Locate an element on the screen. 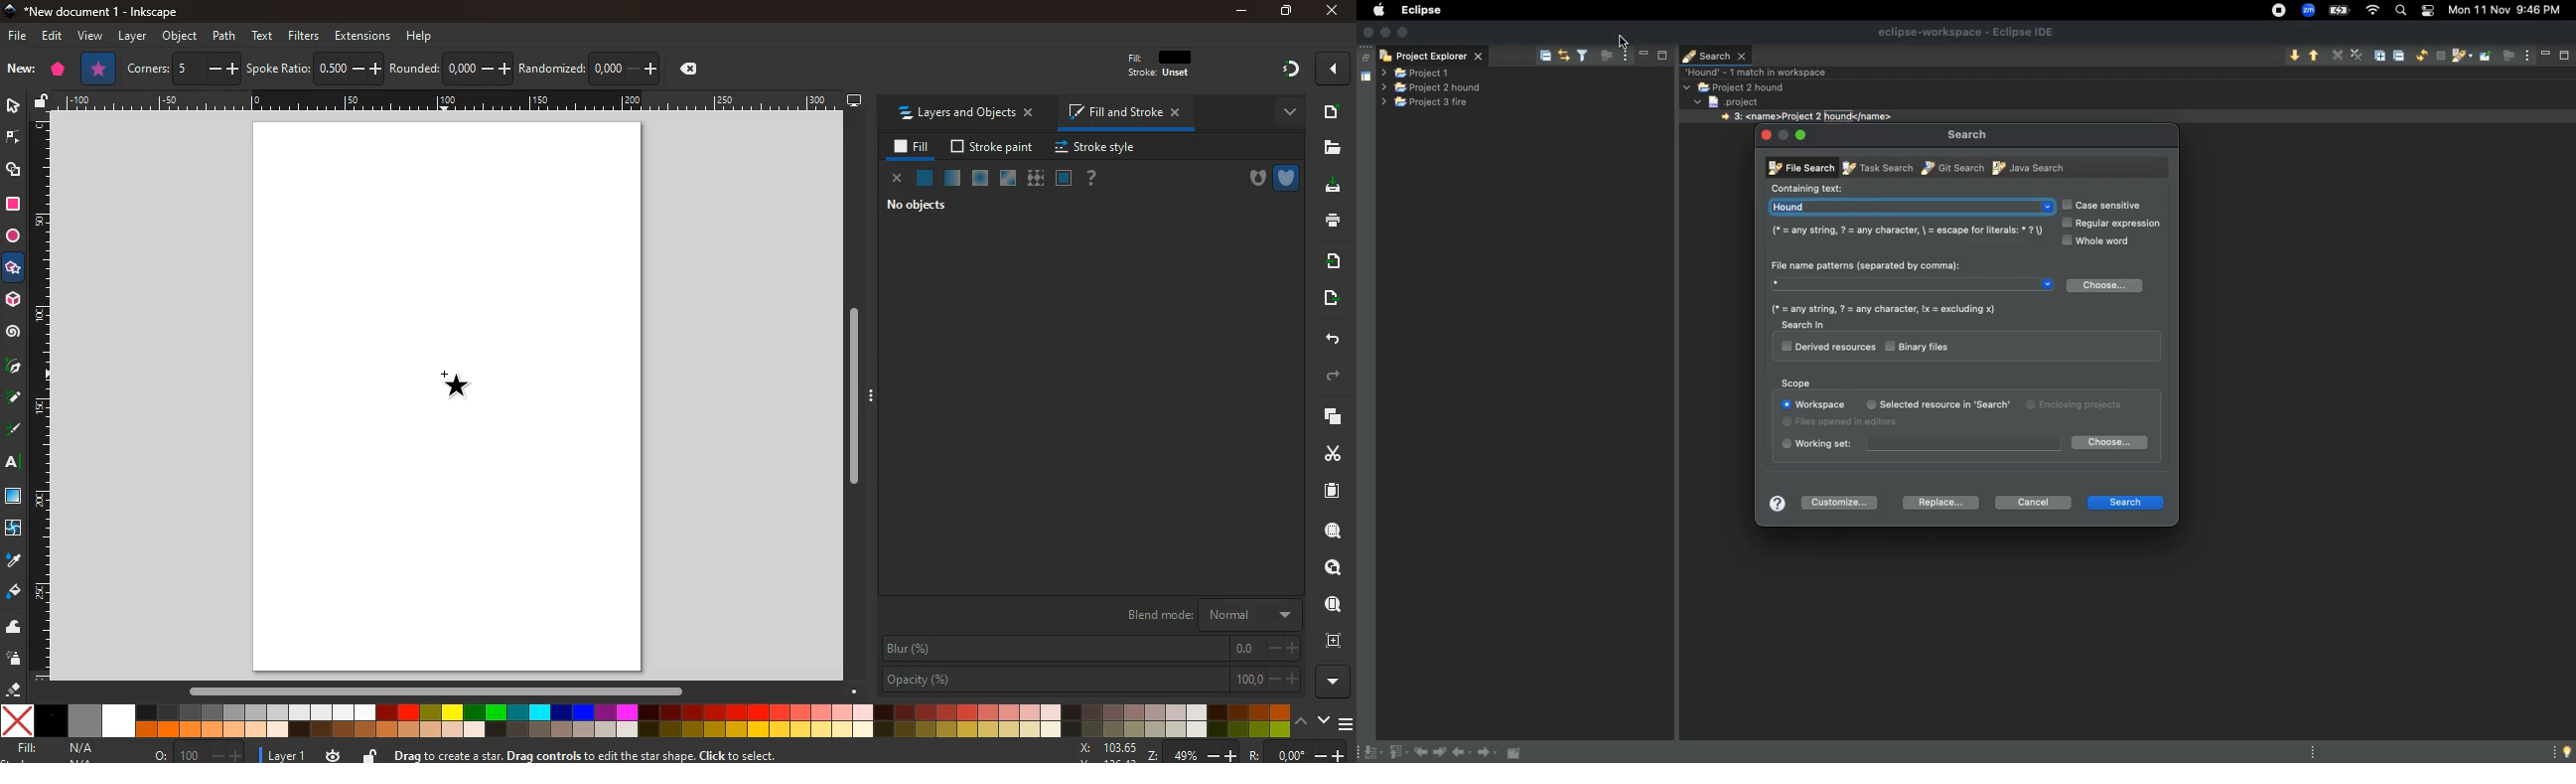 The width and height of the screenshot is (2576, 784). focus on active task is located at coordinates (1604, 54).